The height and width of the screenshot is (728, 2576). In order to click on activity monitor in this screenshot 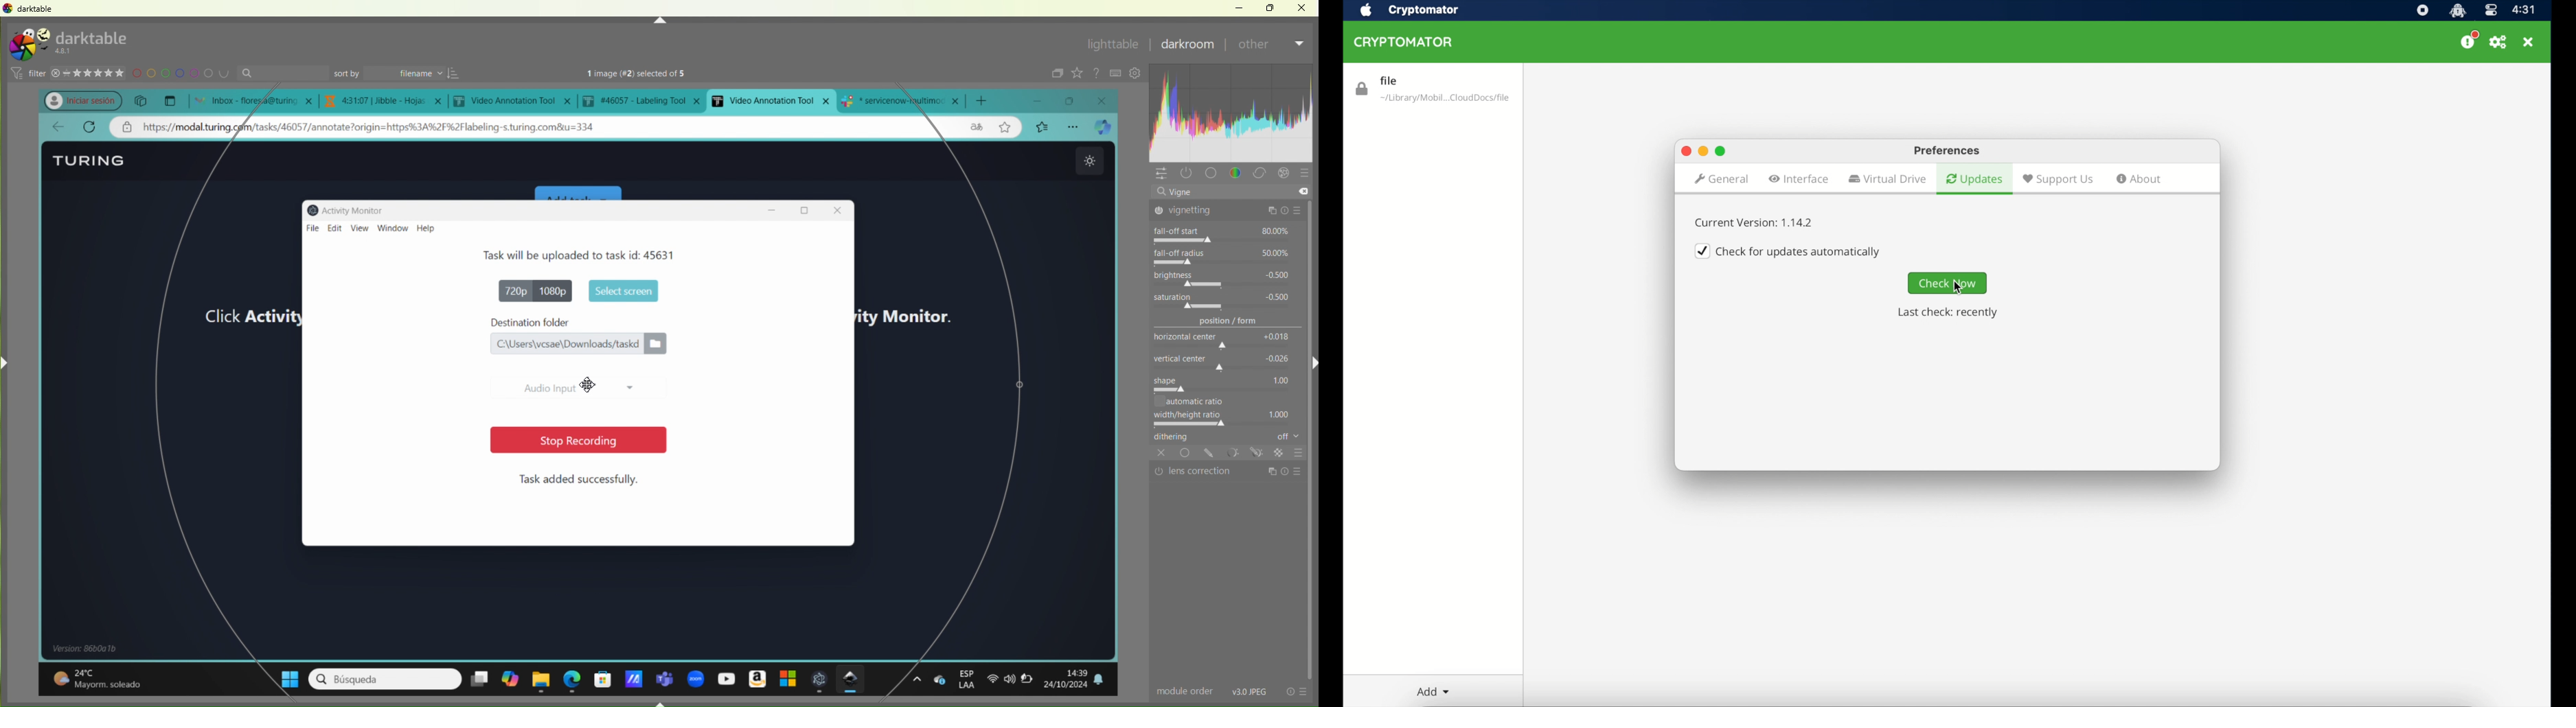, I will do `click(912, 313)`.